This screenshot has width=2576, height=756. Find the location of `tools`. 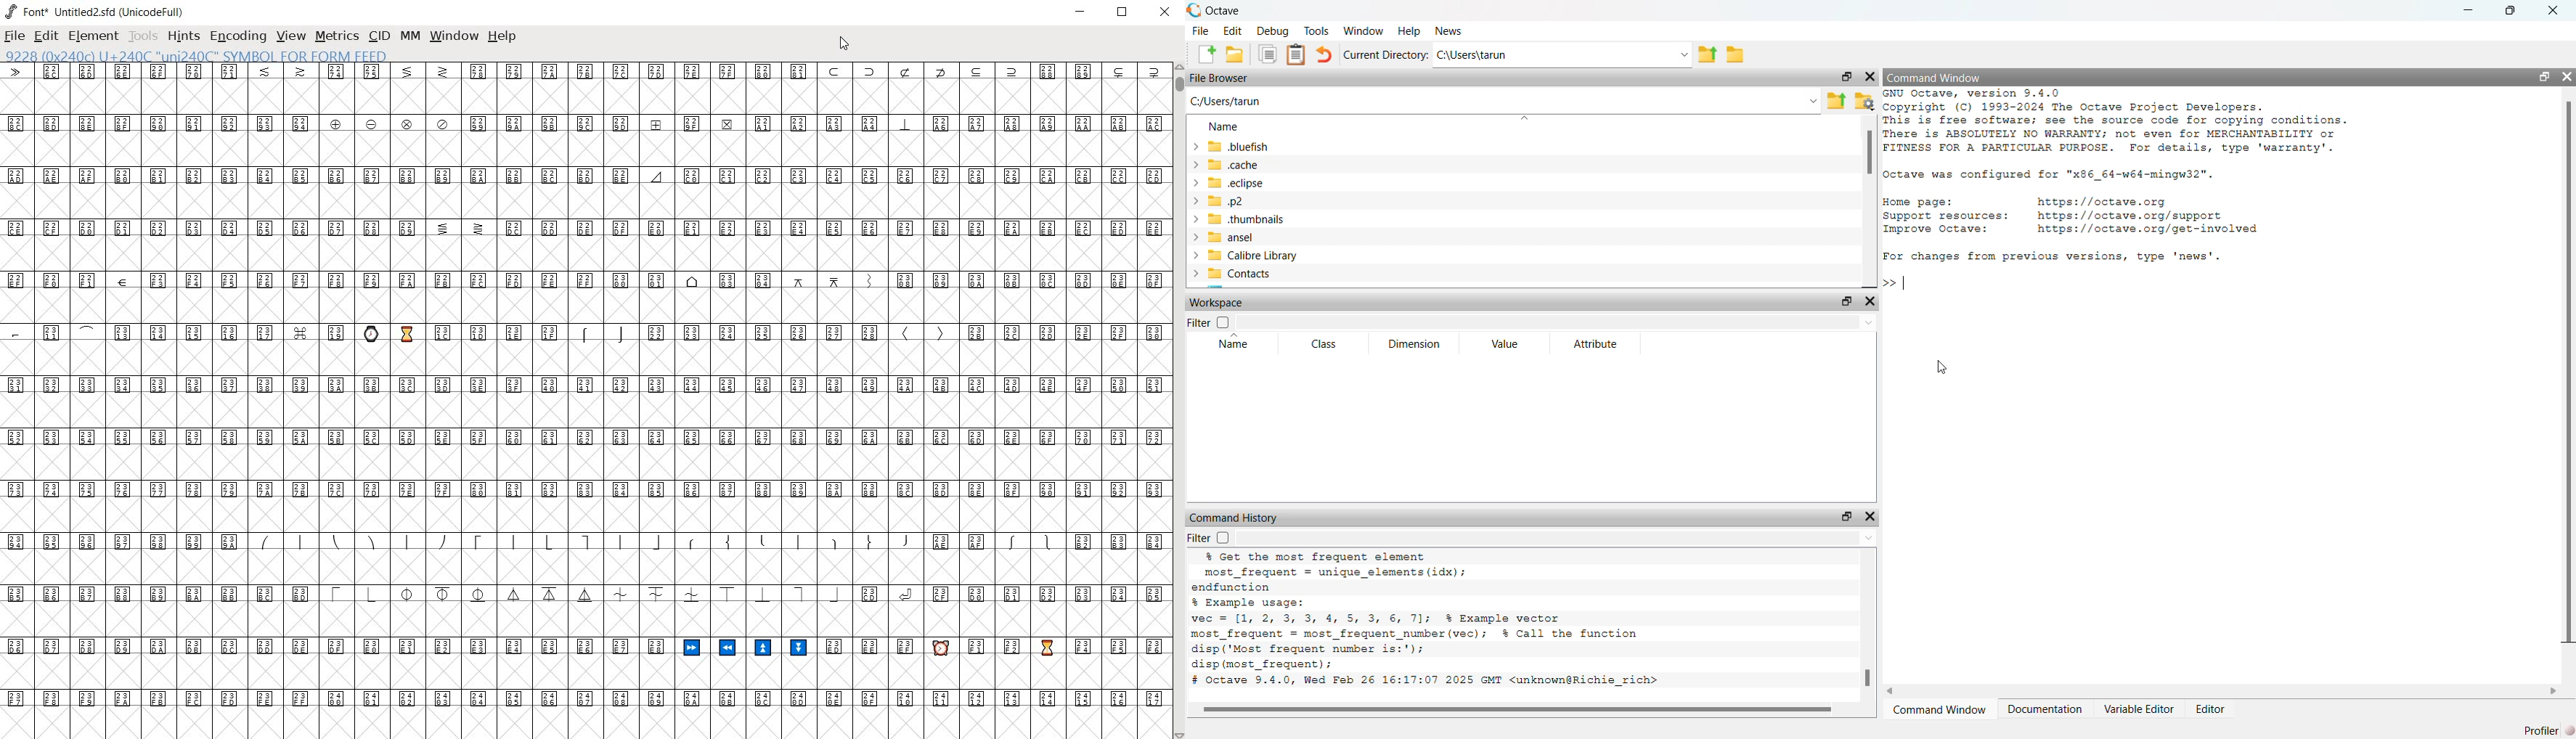

tools is located at coordinates (142, 38).